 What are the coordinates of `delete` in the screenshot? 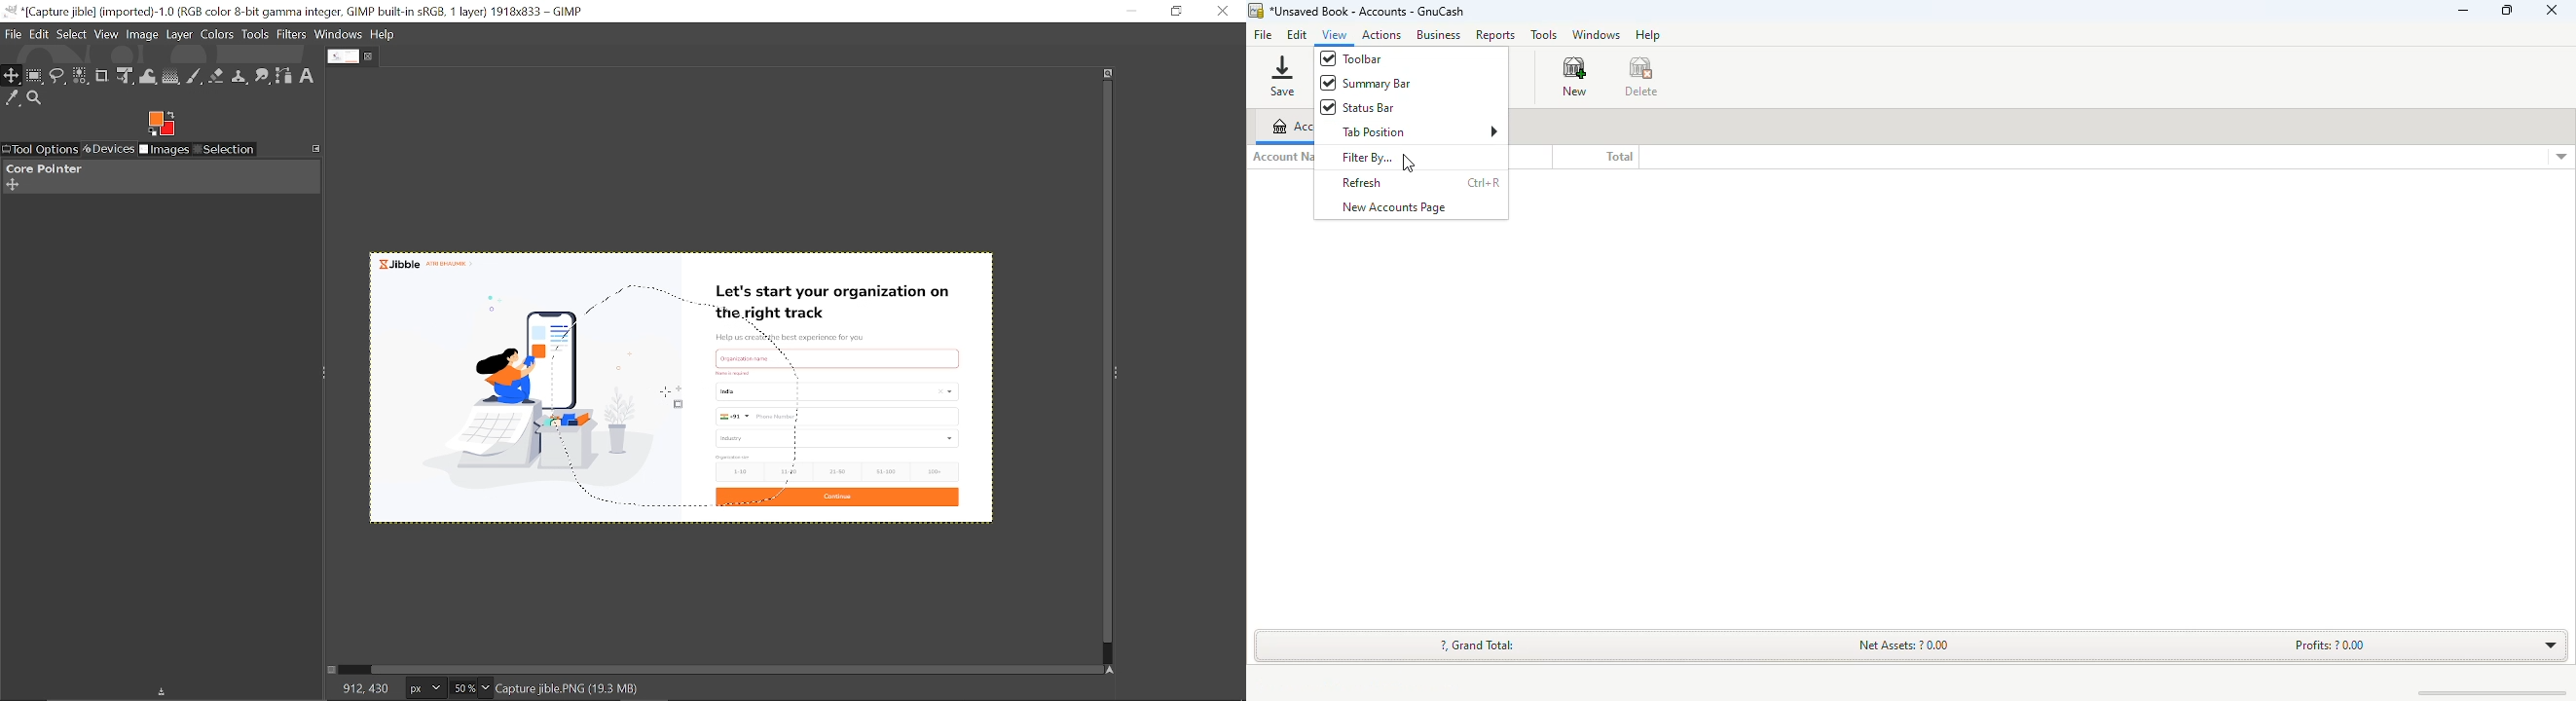 It's located at (1641, 77).